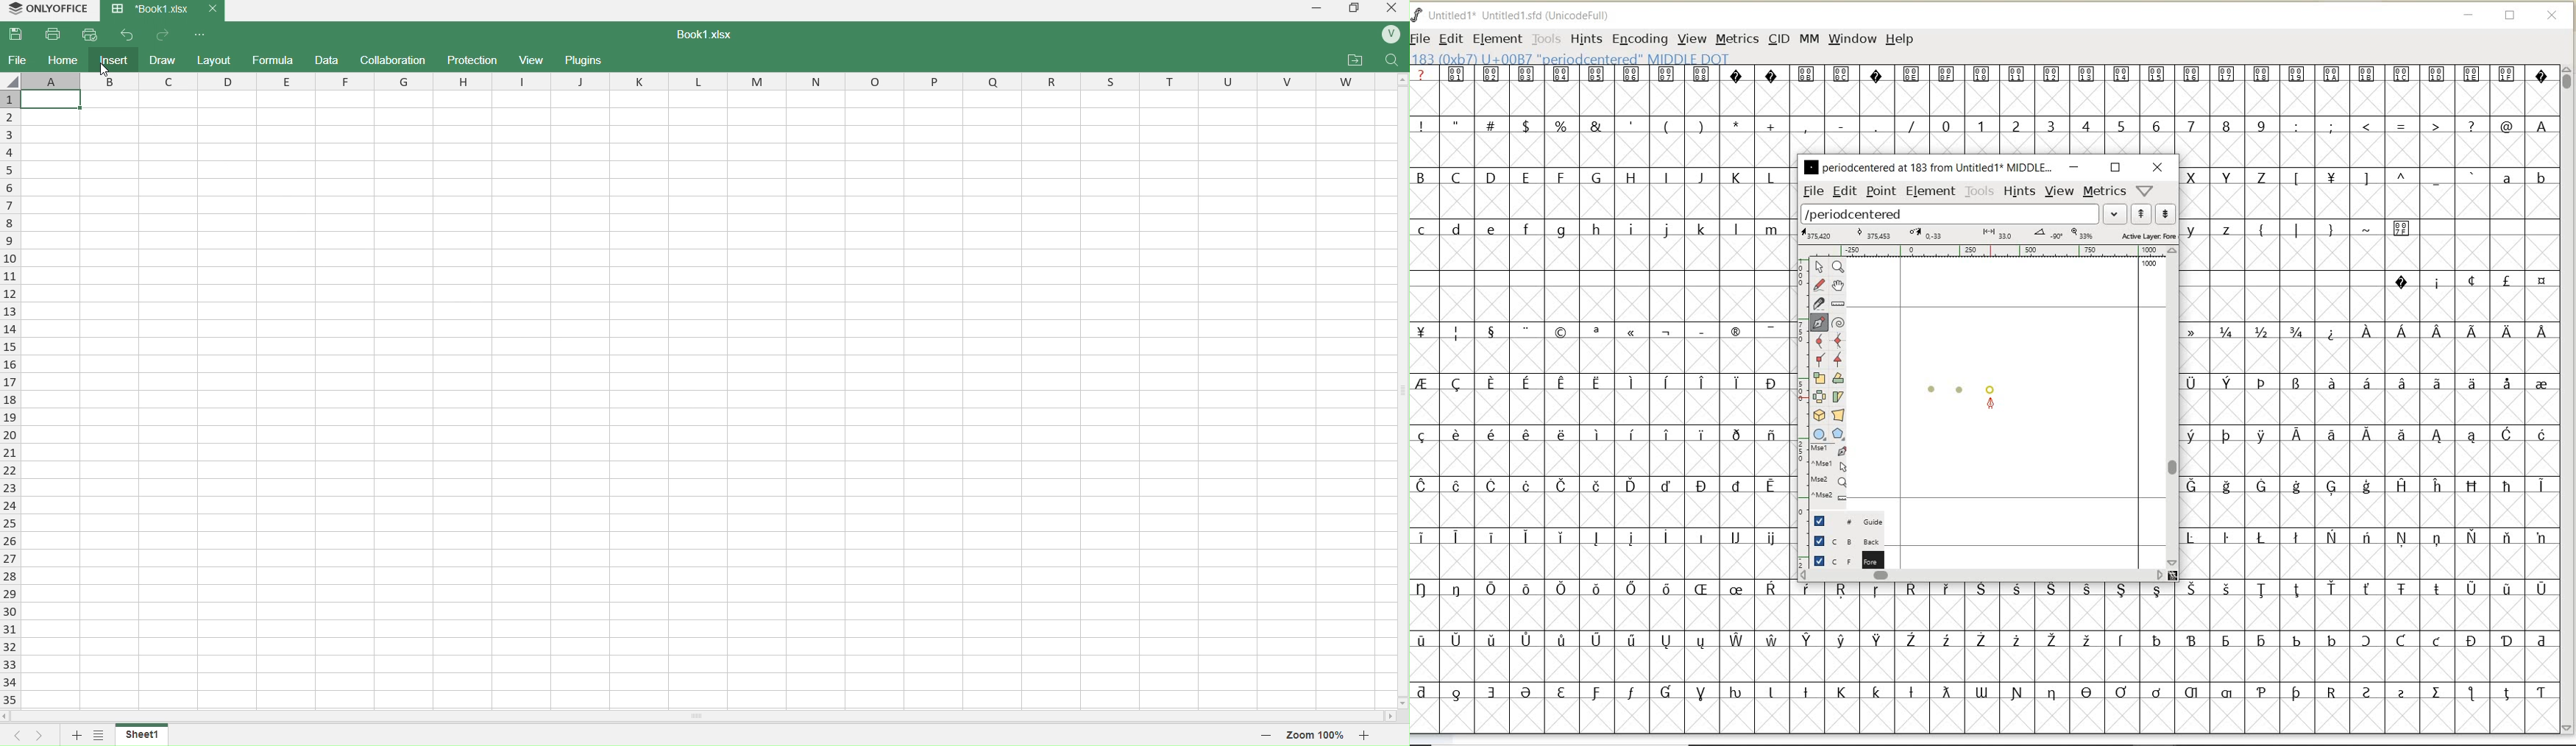 This screenshot has width=2576, height=756. What do you see at coordinates (1844, 559) in the screenshot?
I see `foreground` at bounding box center [1844, 559].